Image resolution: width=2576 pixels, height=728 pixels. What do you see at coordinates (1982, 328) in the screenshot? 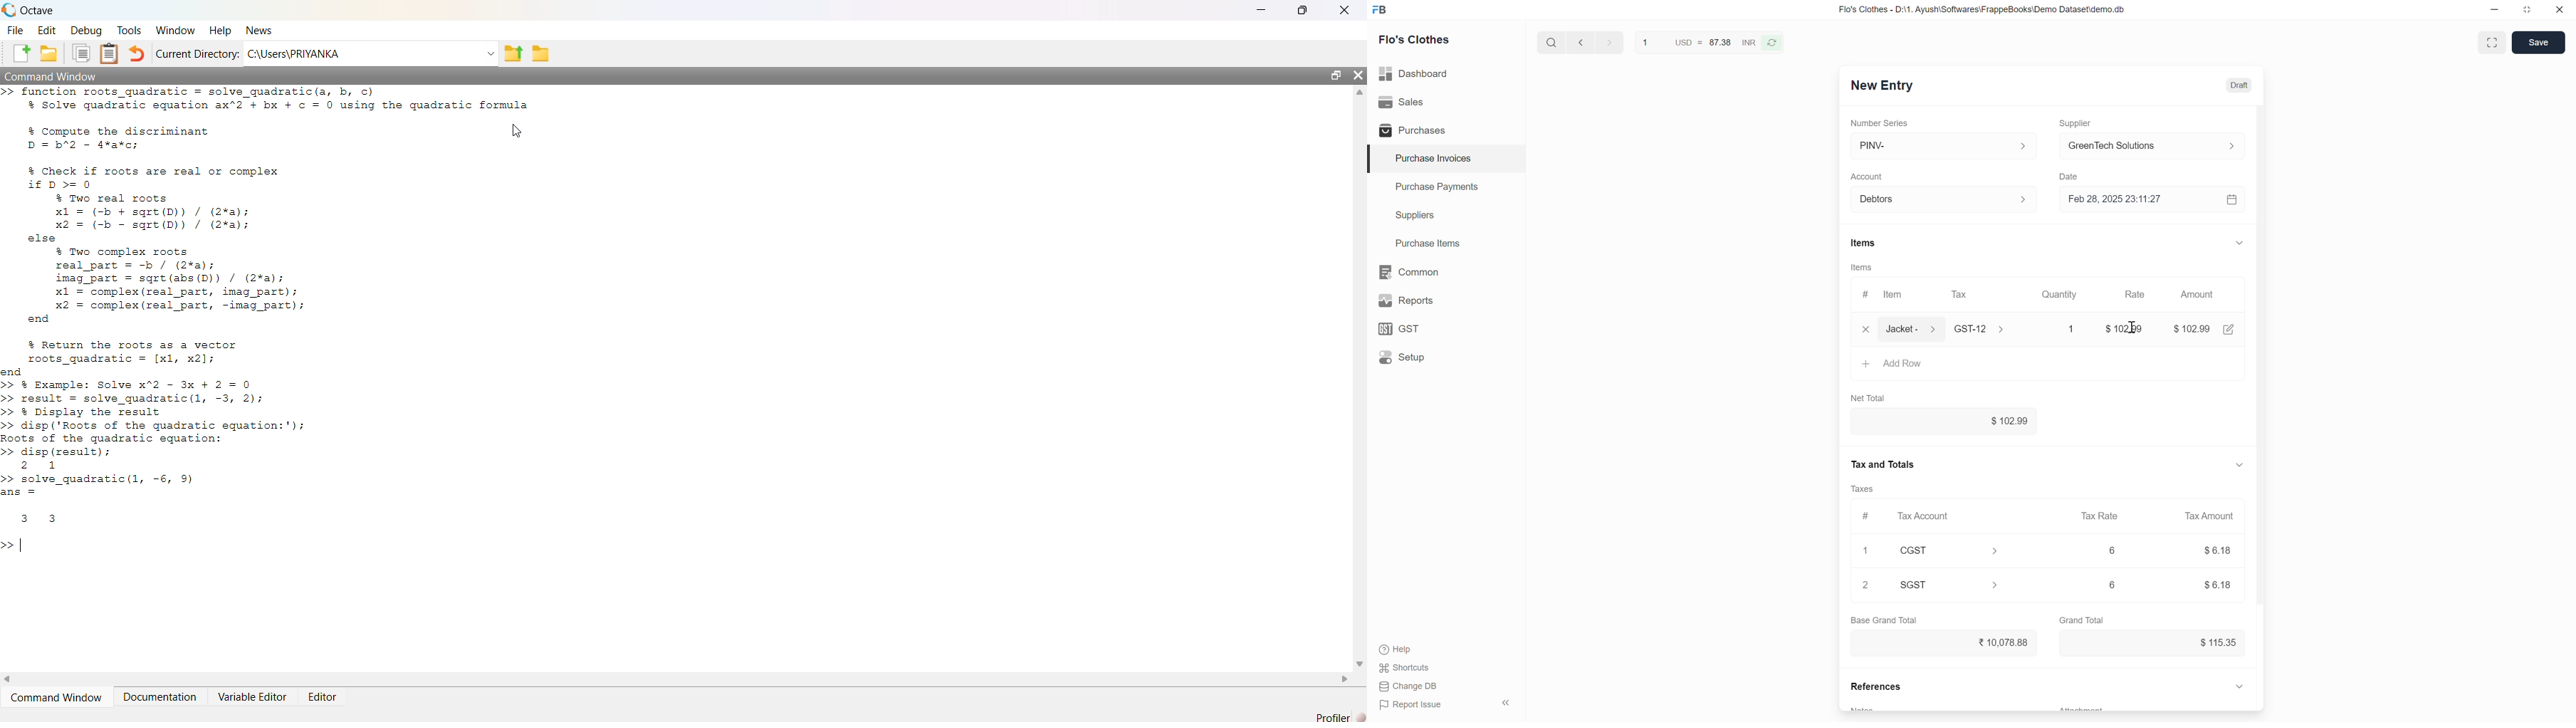
I see `GST-12` at bounding box center [1982, 328].